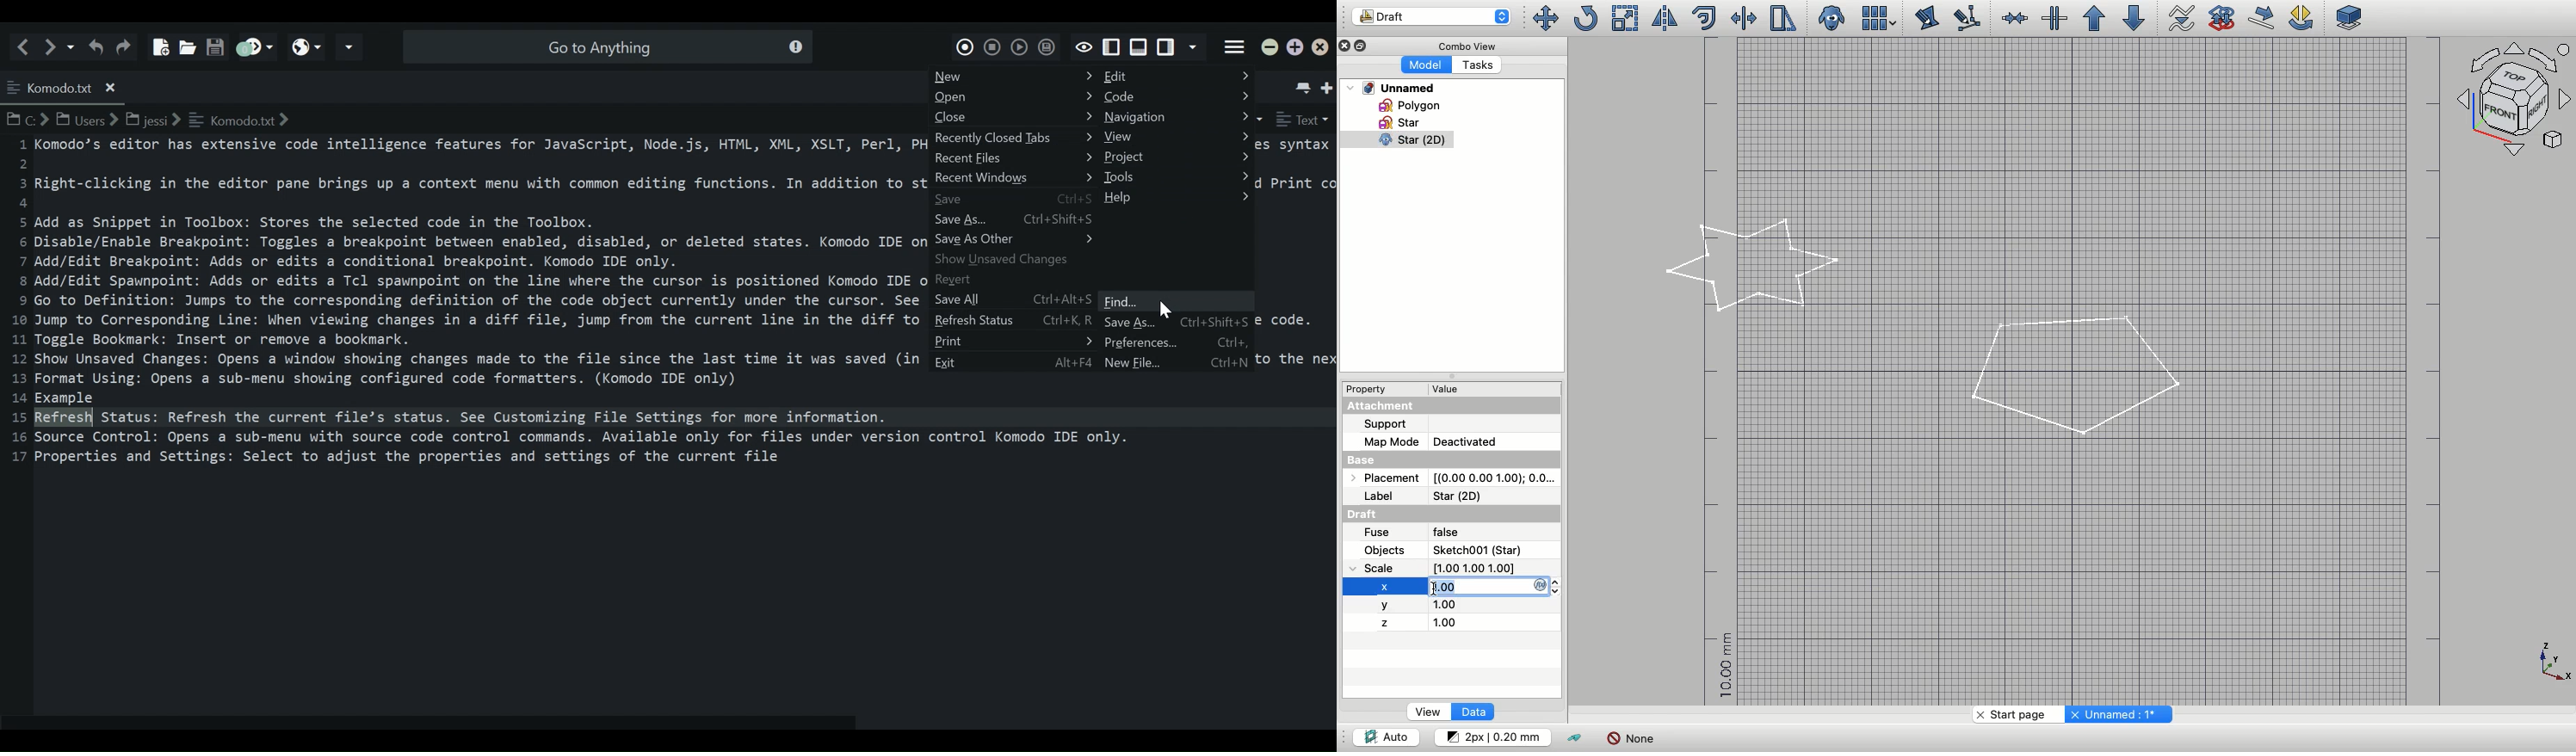 The image size is (2576, 756). What do you see at coordinates (1745, 18) in the screenshot?
I see `Trimex` at bounding box center [1745, 18].